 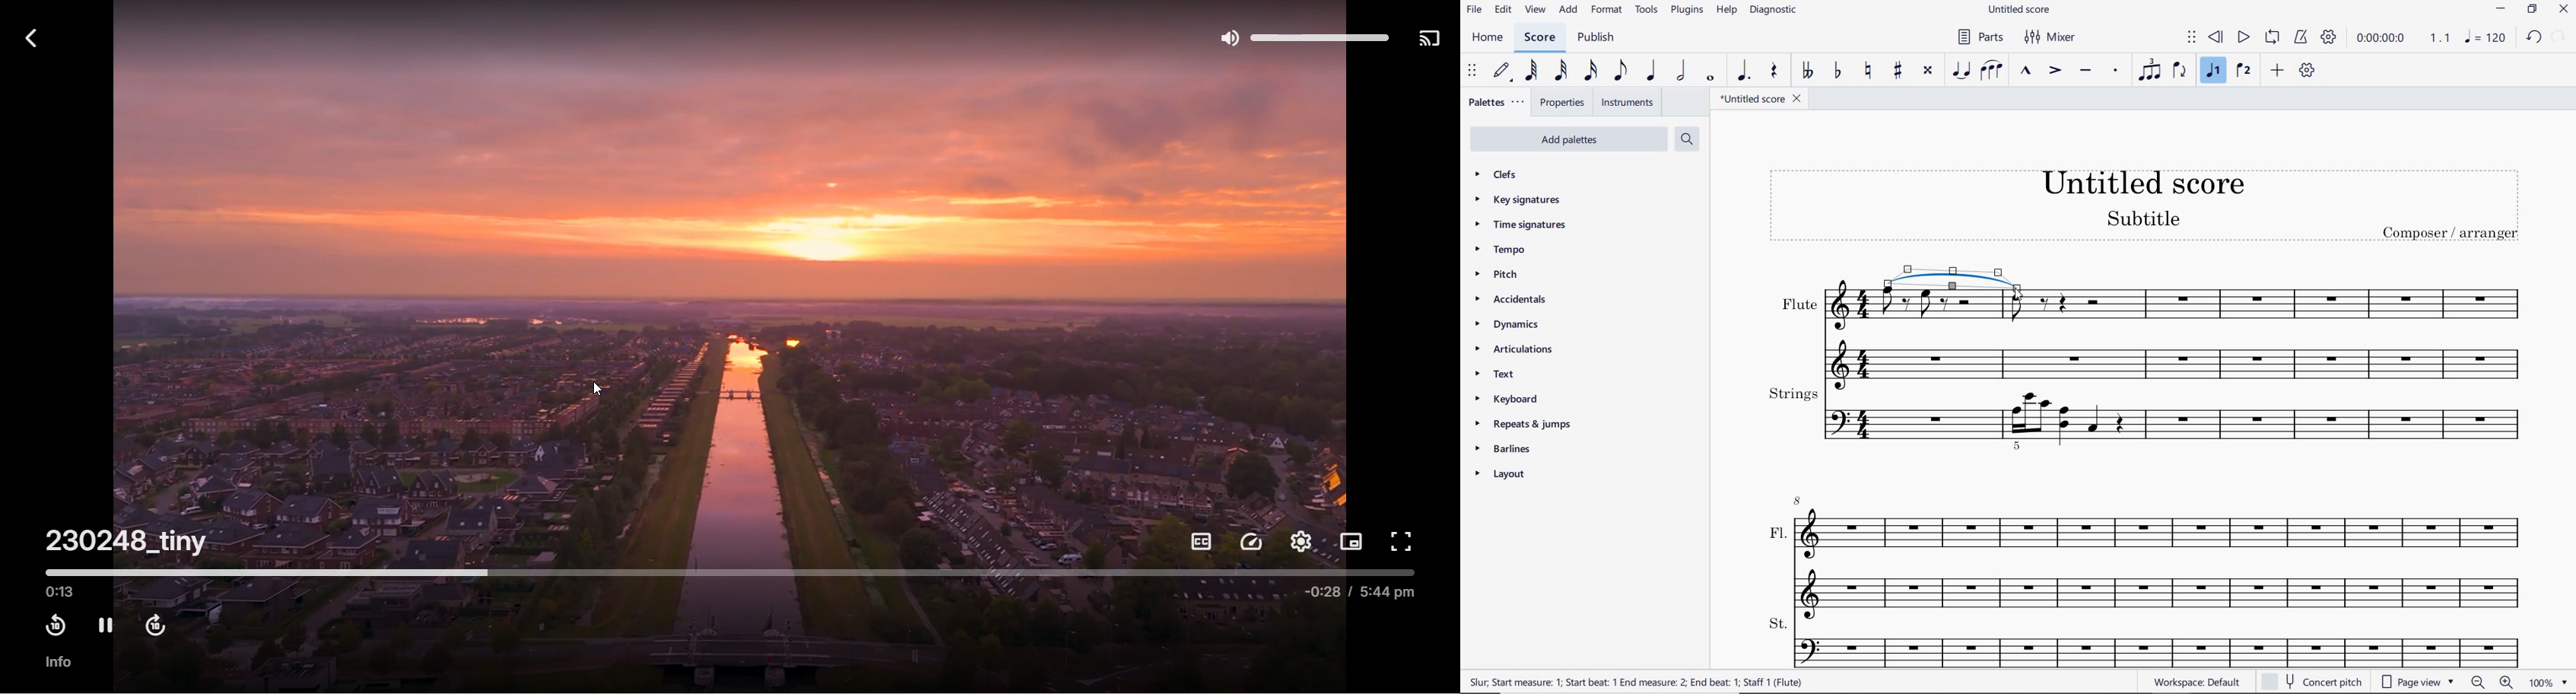 I want to click on fast forward, so click(x=159, y=628).